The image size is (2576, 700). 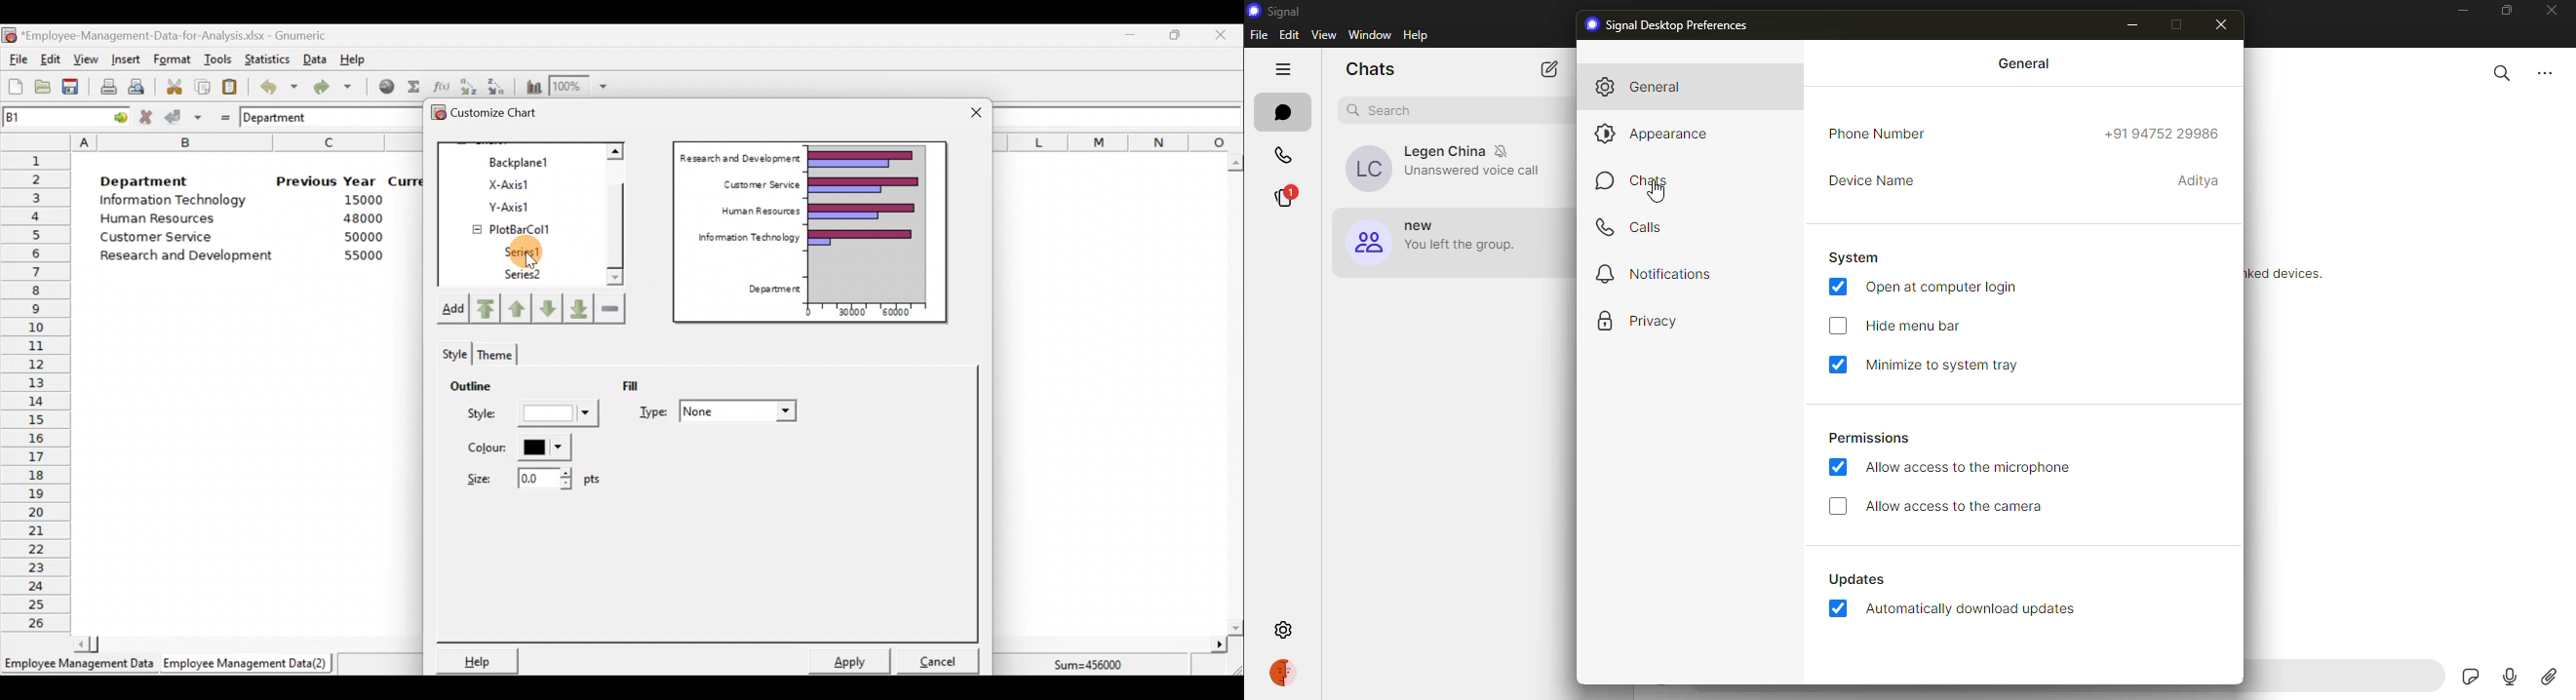 I want to click on attach, so click(x=2550, y=678).